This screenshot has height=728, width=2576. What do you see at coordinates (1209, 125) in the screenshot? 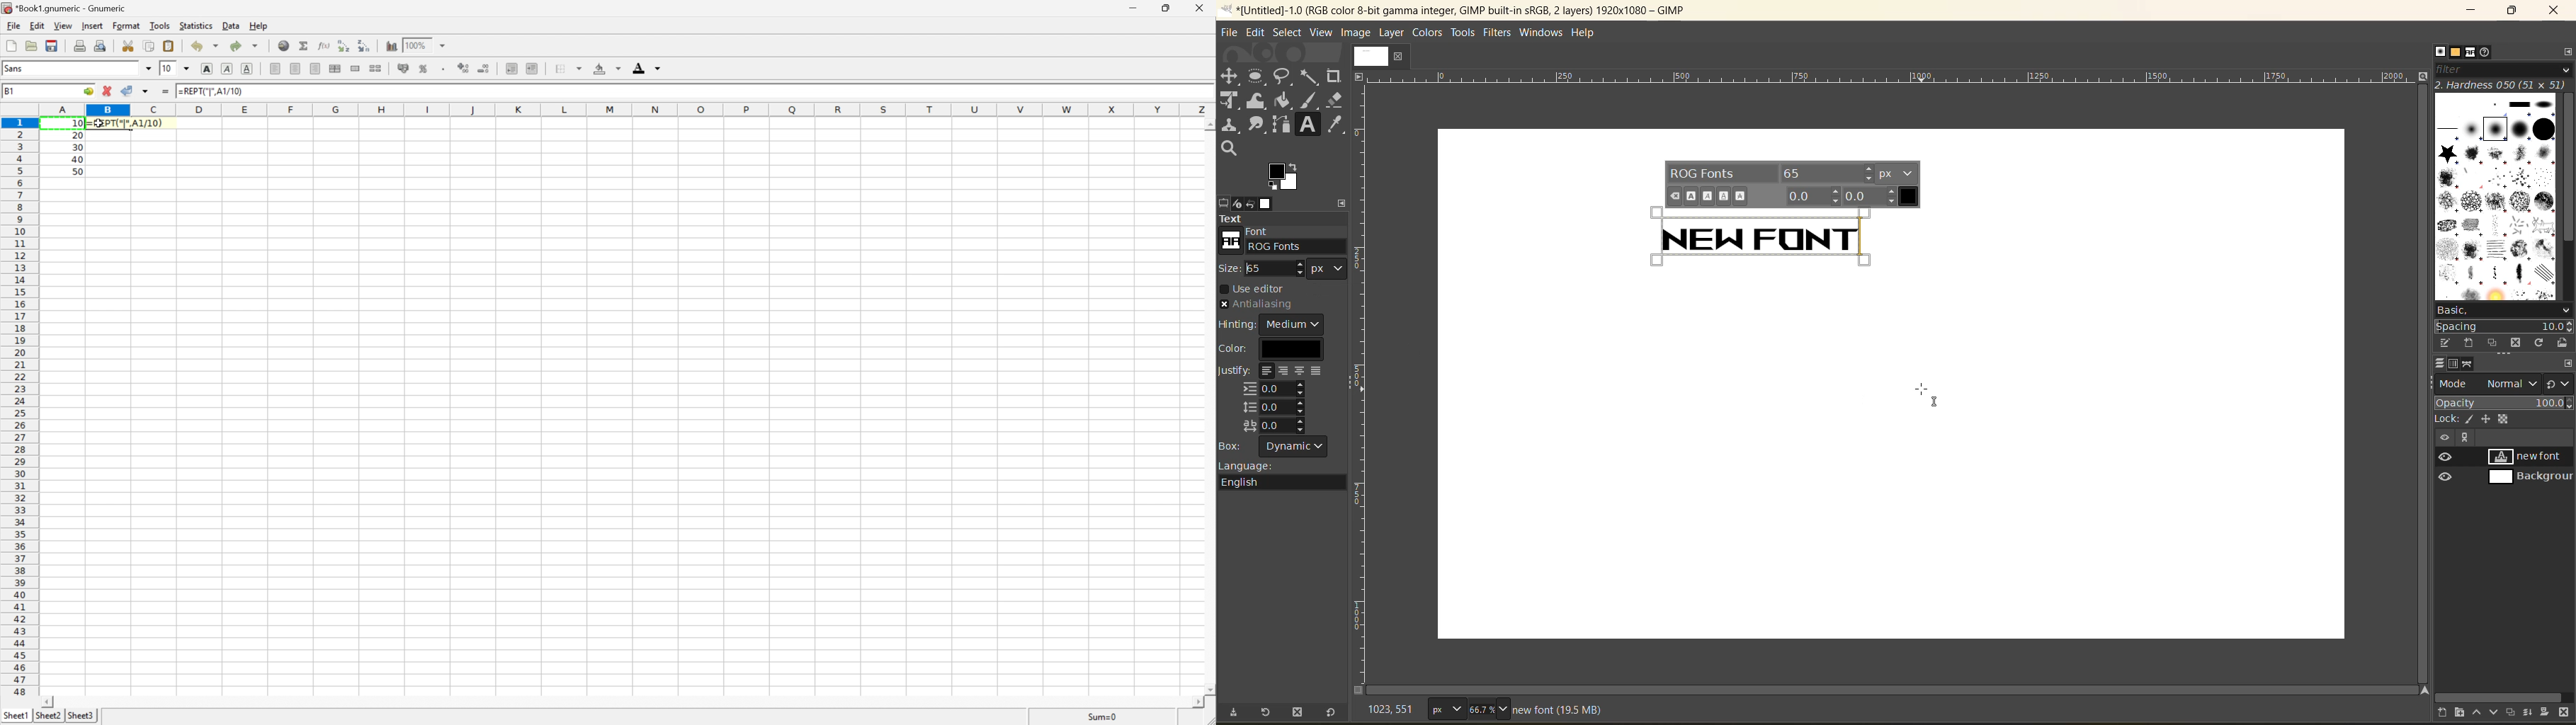
I see `Scroll Up` at bounding box center [1209, 125].